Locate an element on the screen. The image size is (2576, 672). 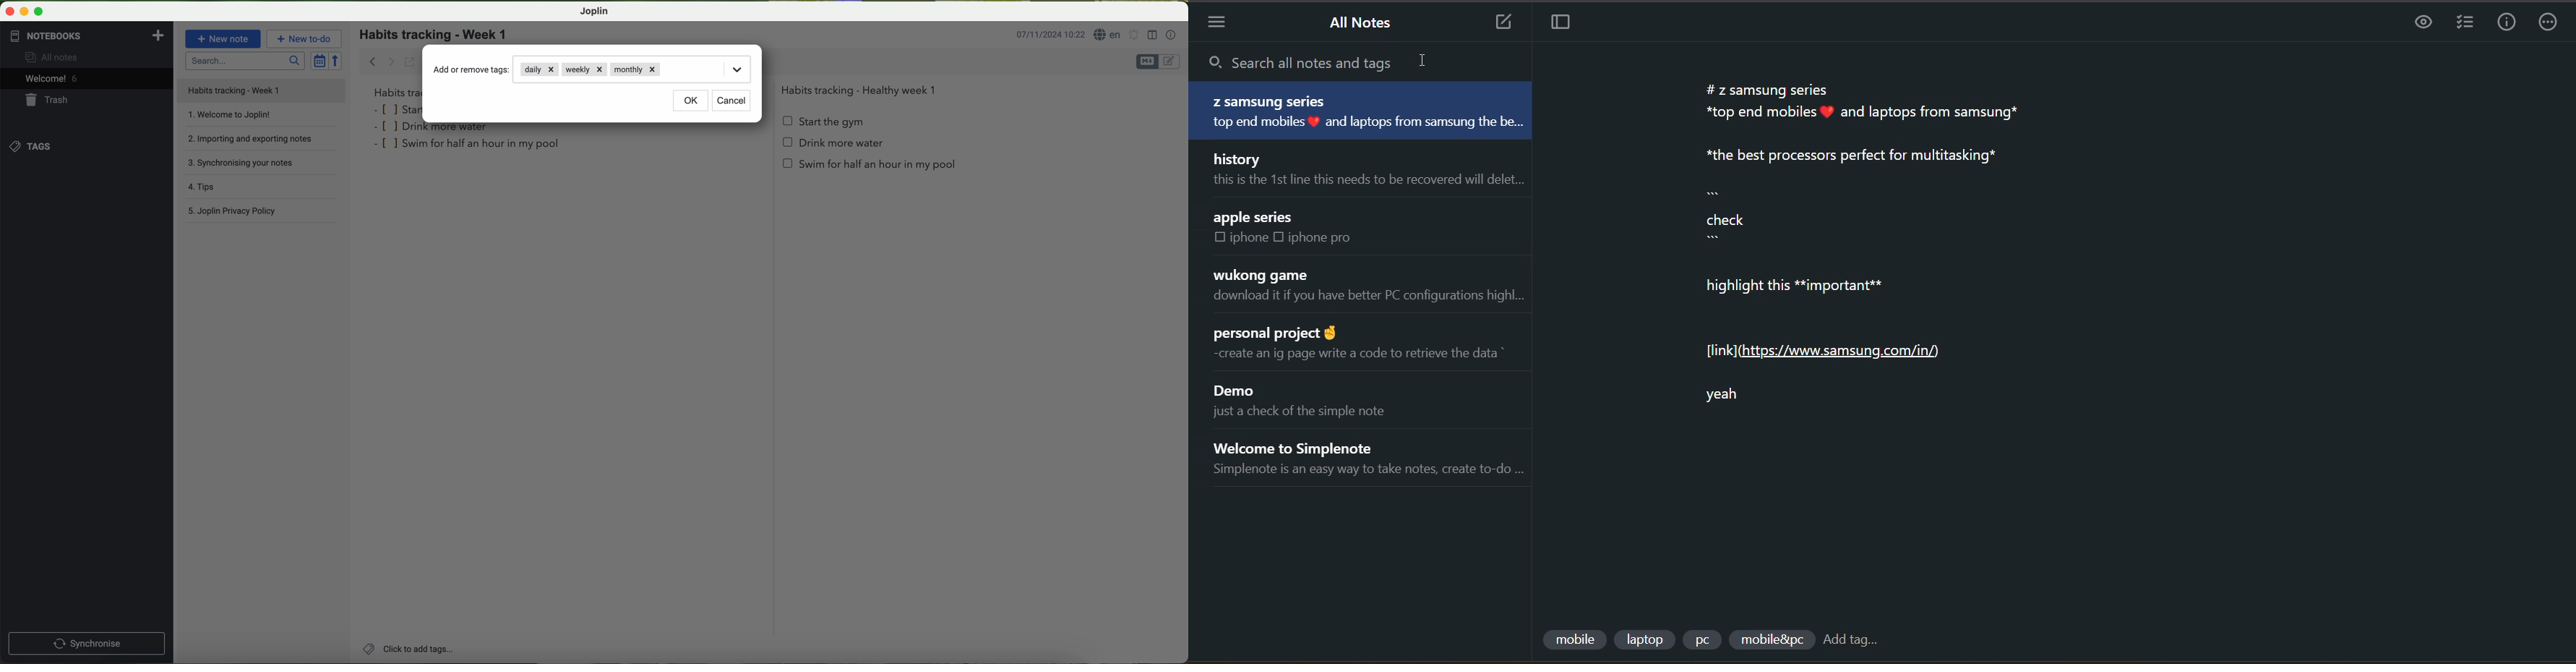
preview is located at coordinates (2424, 24).